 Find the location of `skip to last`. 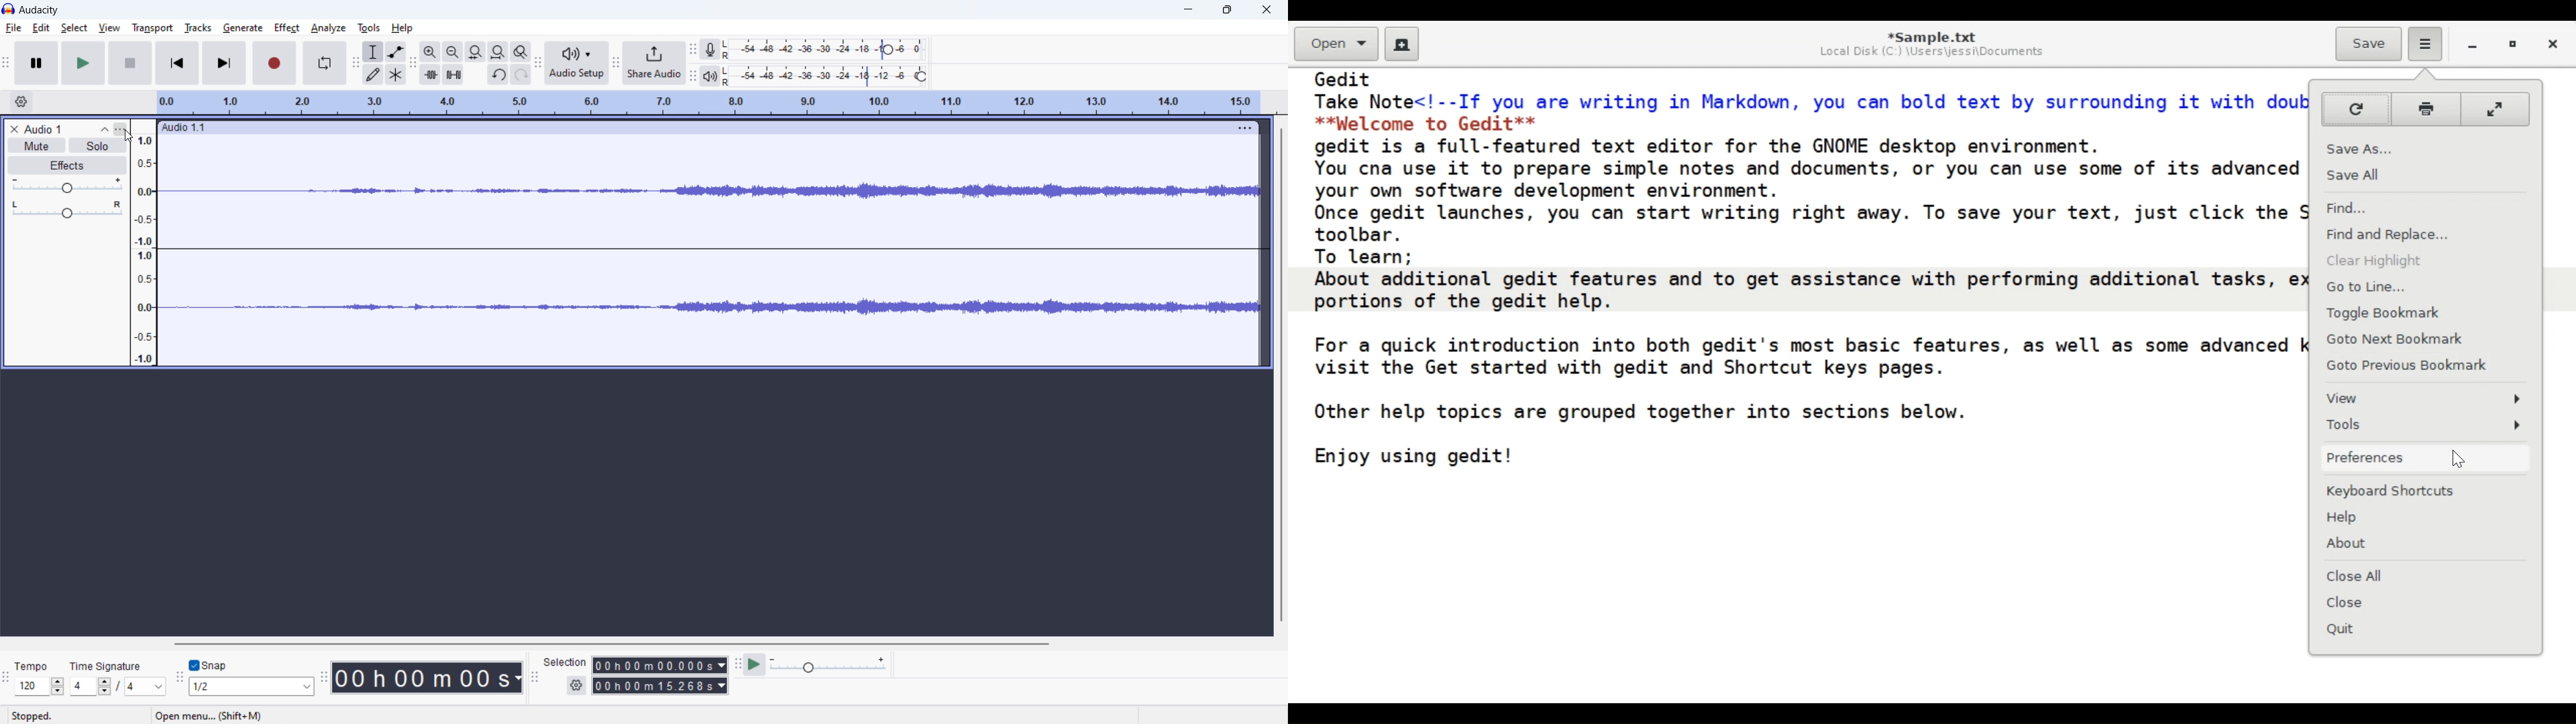

skip to last is located at coordinates (225, 62).